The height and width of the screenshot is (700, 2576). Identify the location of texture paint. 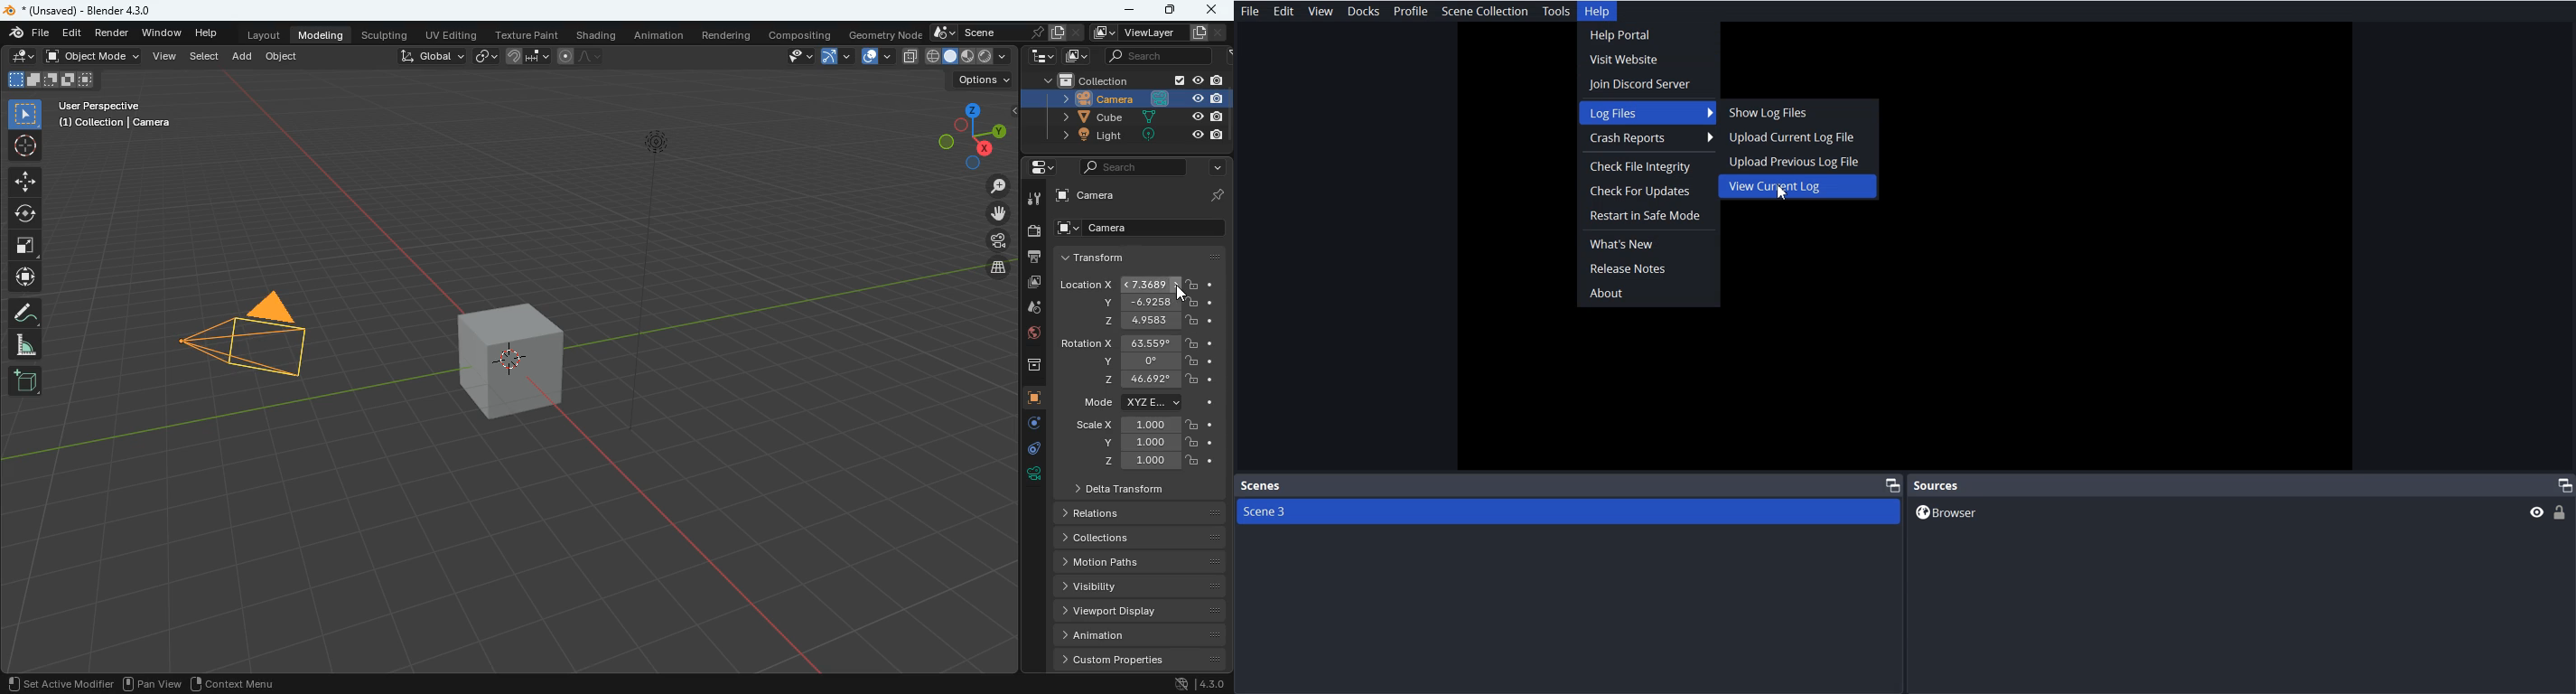
(527, 34).